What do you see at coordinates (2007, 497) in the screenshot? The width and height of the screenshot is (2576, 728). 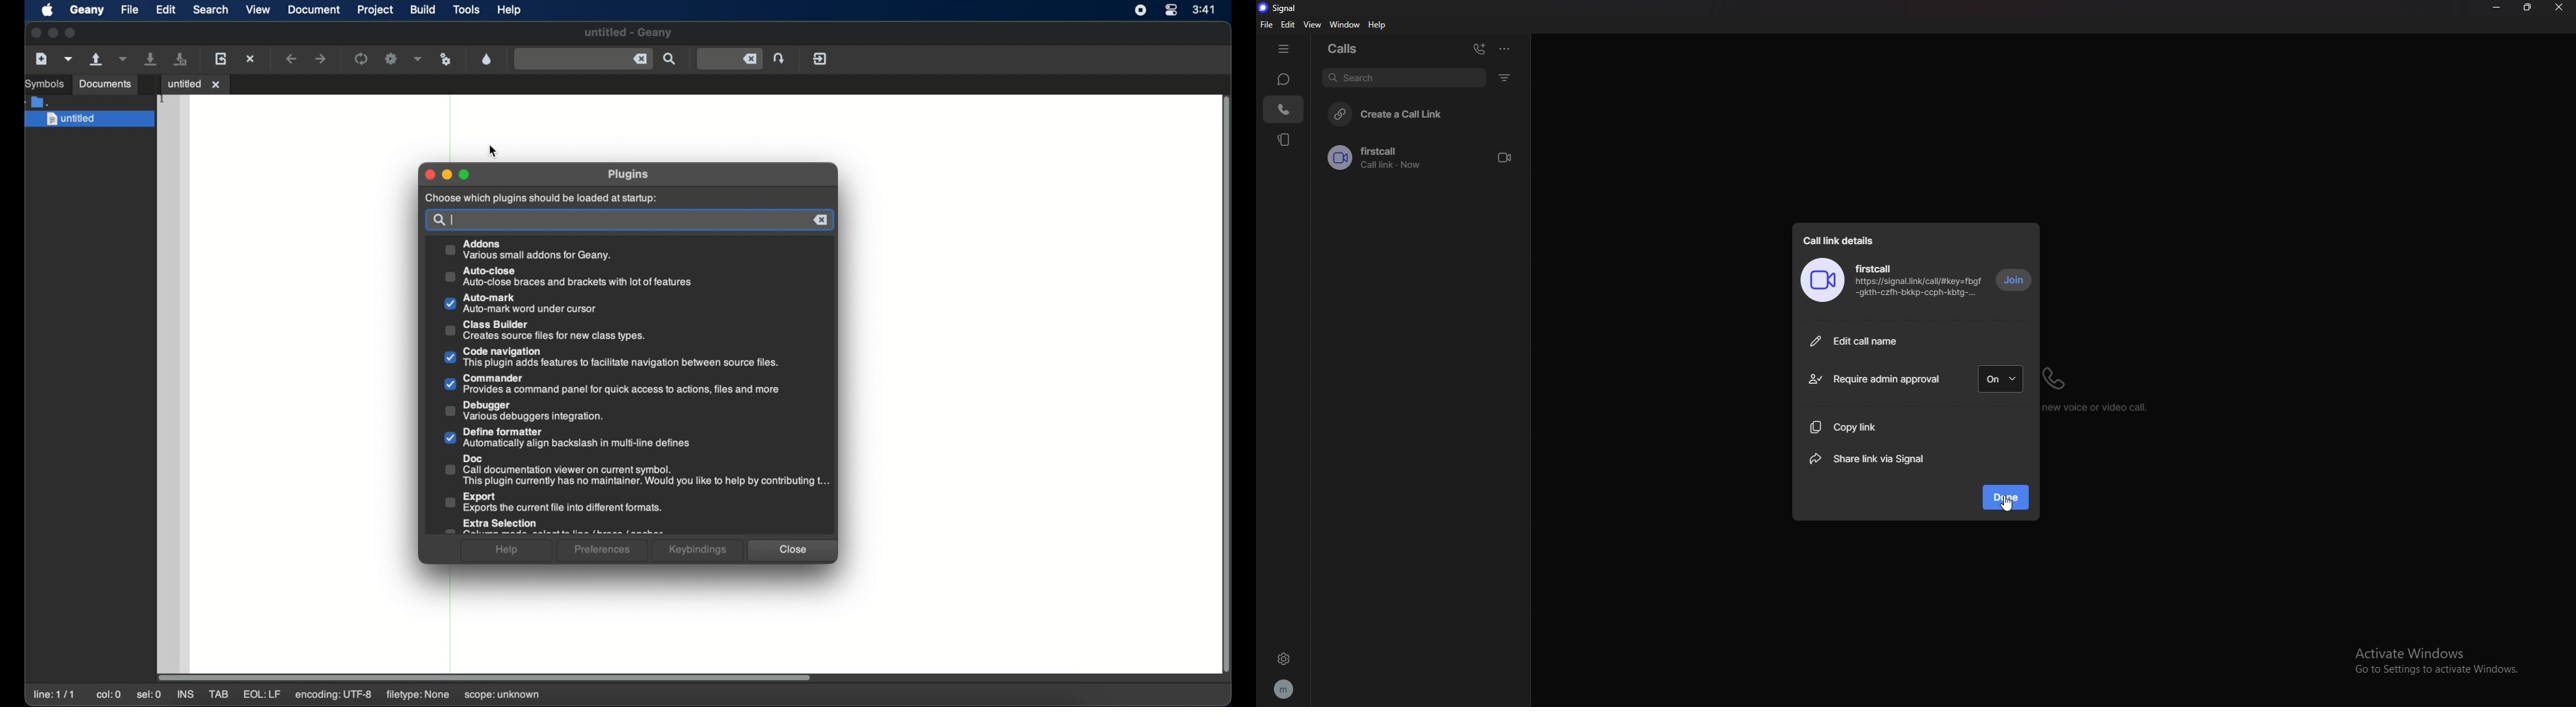 I see `done` at bounding box center [2007, 497].